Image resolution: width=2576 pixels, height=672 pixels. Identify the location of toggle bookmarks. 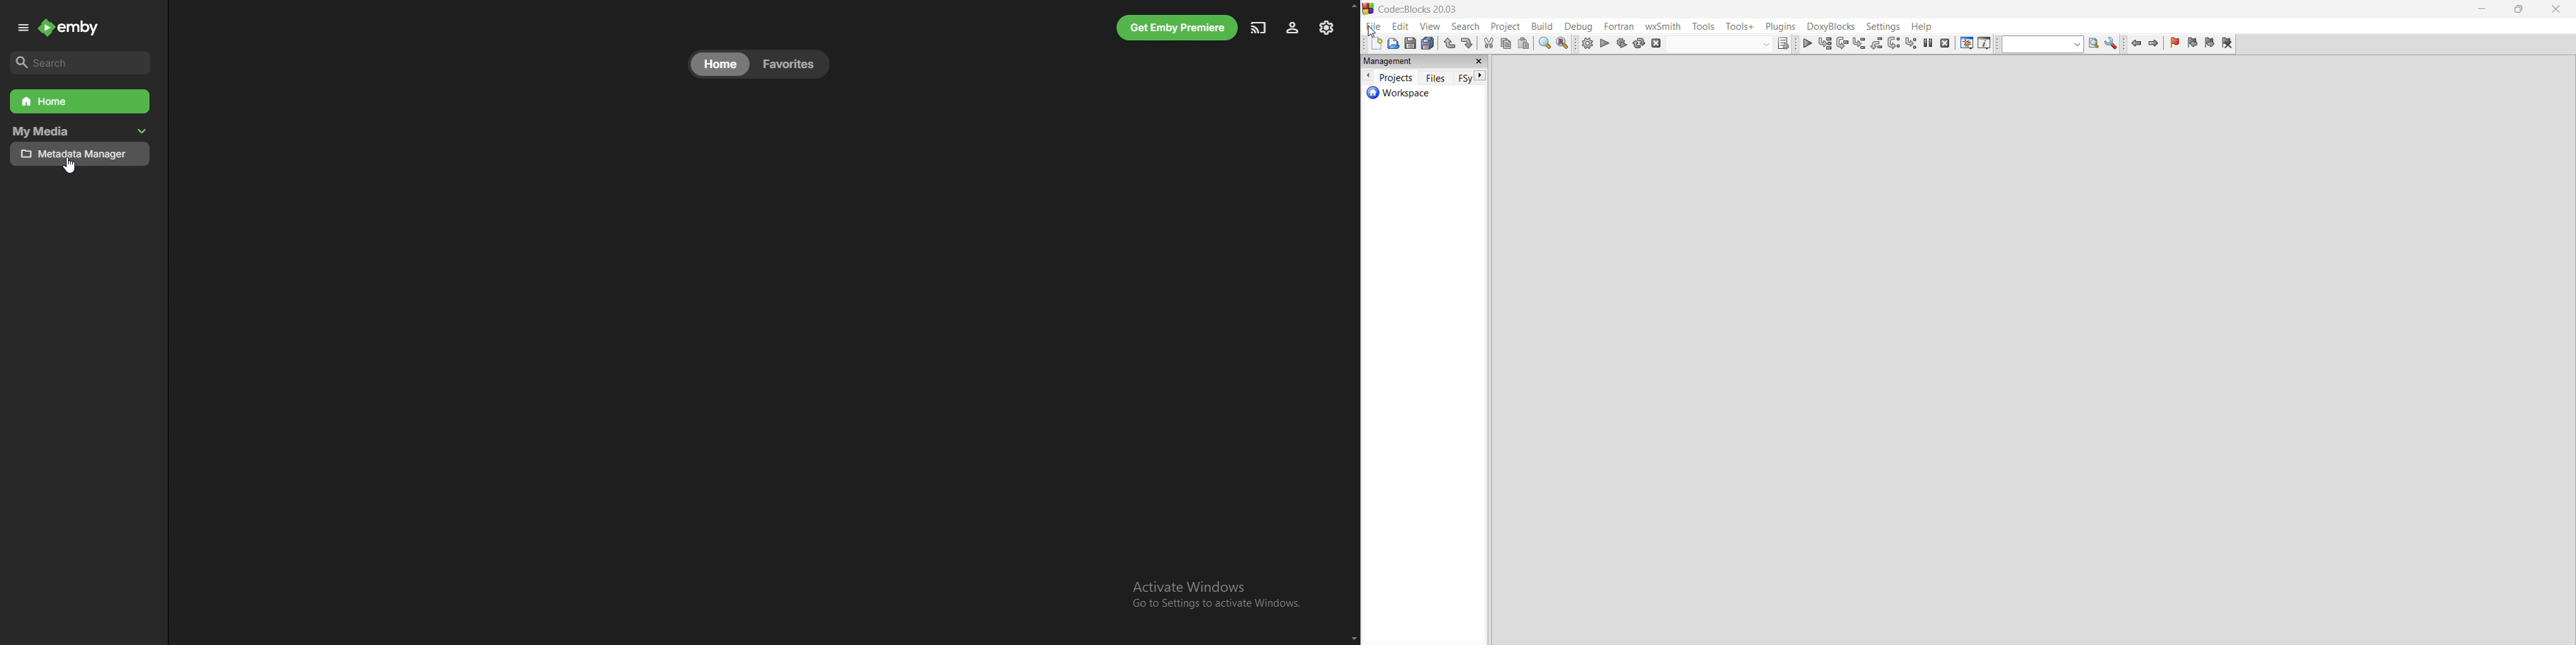
(2174, 44).